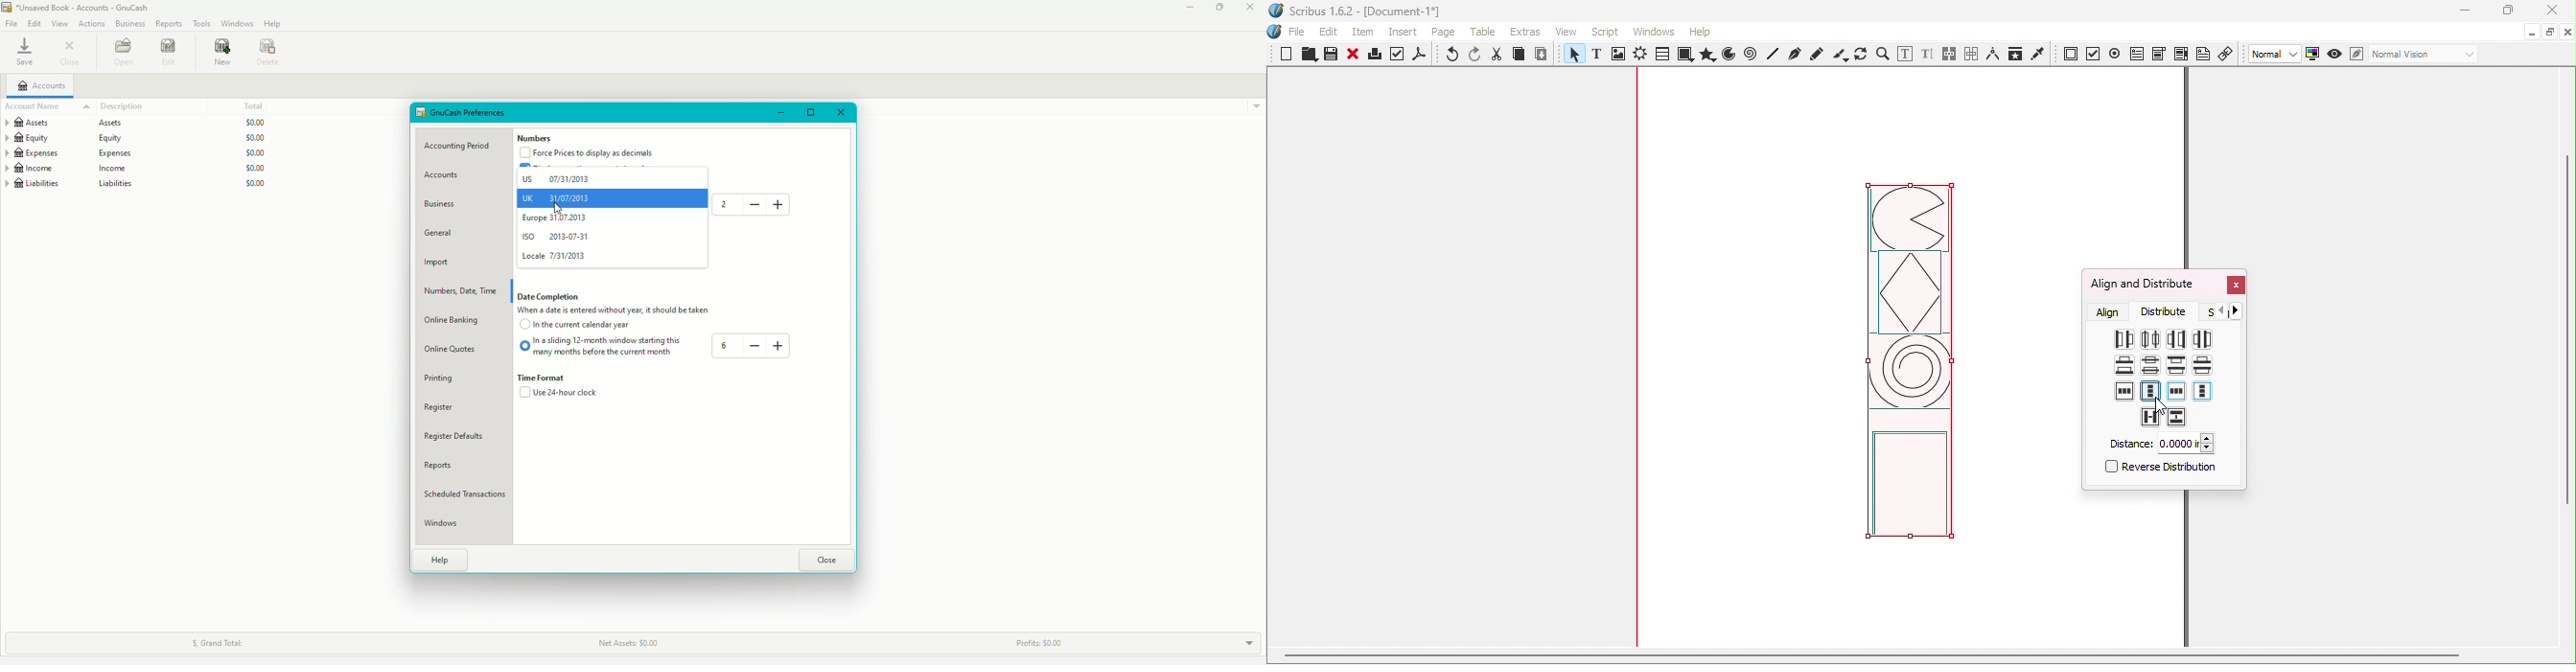  I want to click on cursor, so click(2162, 405).